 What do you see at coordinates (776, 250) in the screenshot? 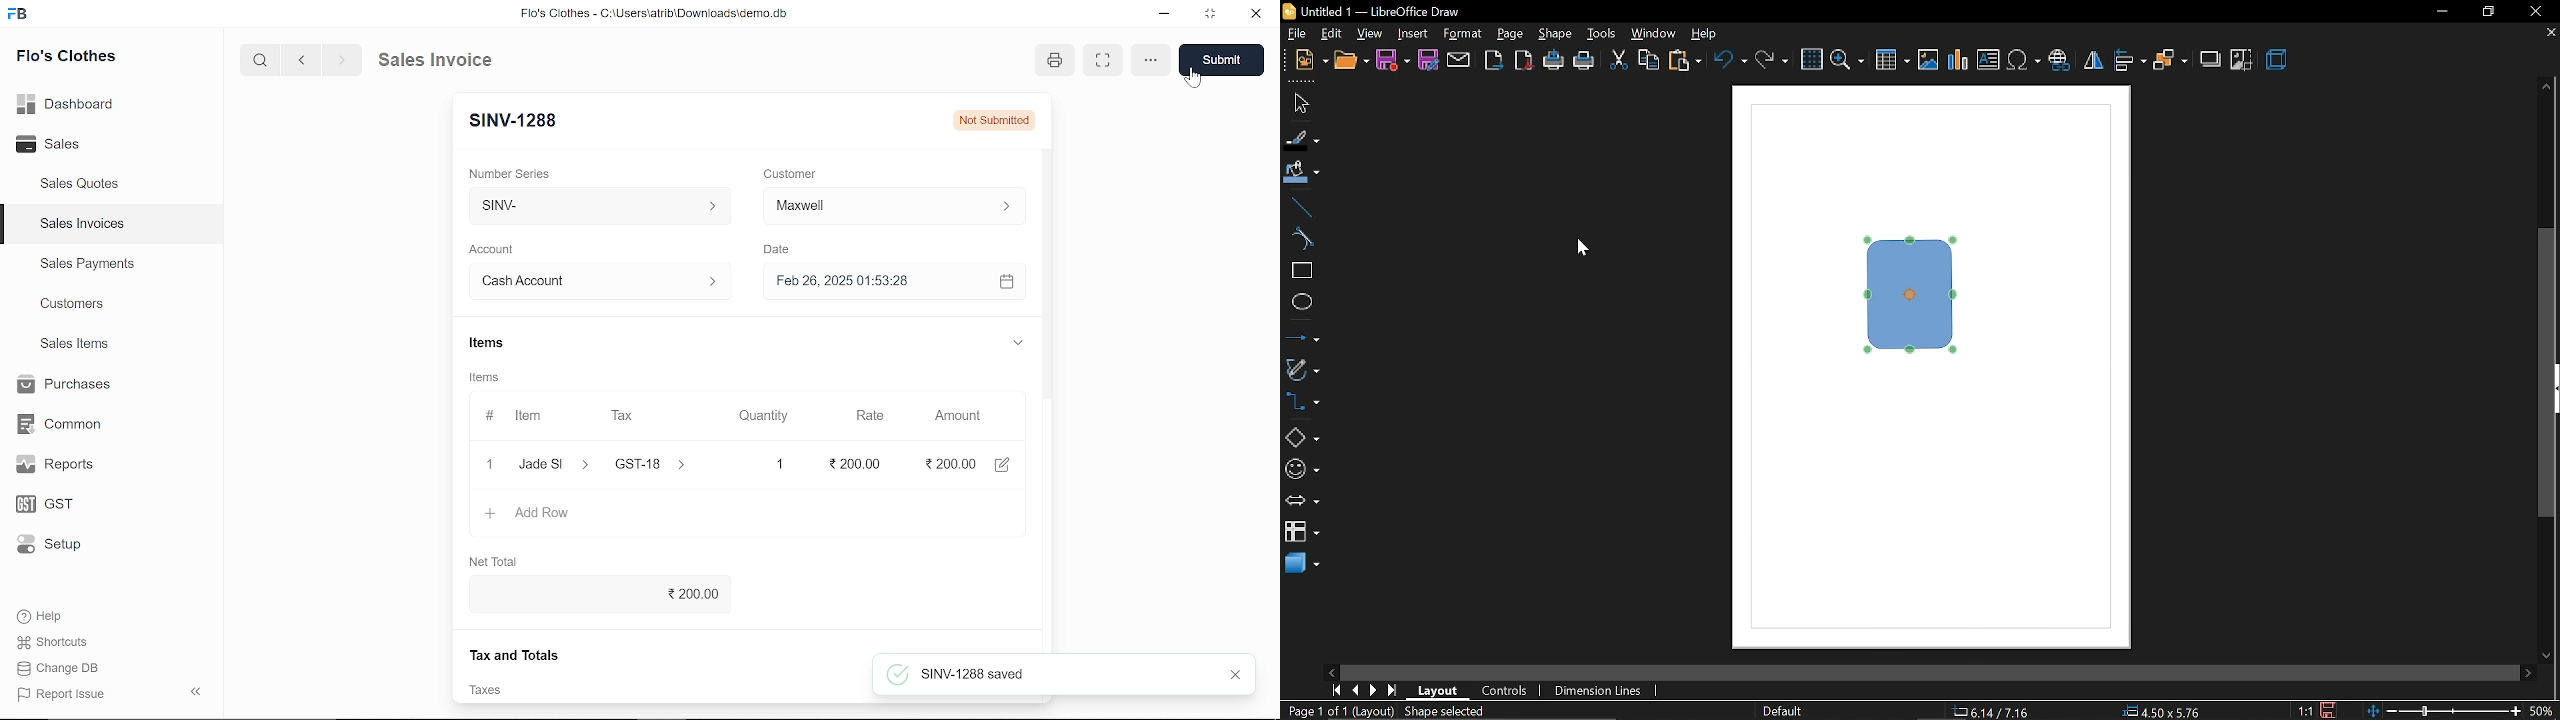
I see `Date` at bounding box center [776, 250].